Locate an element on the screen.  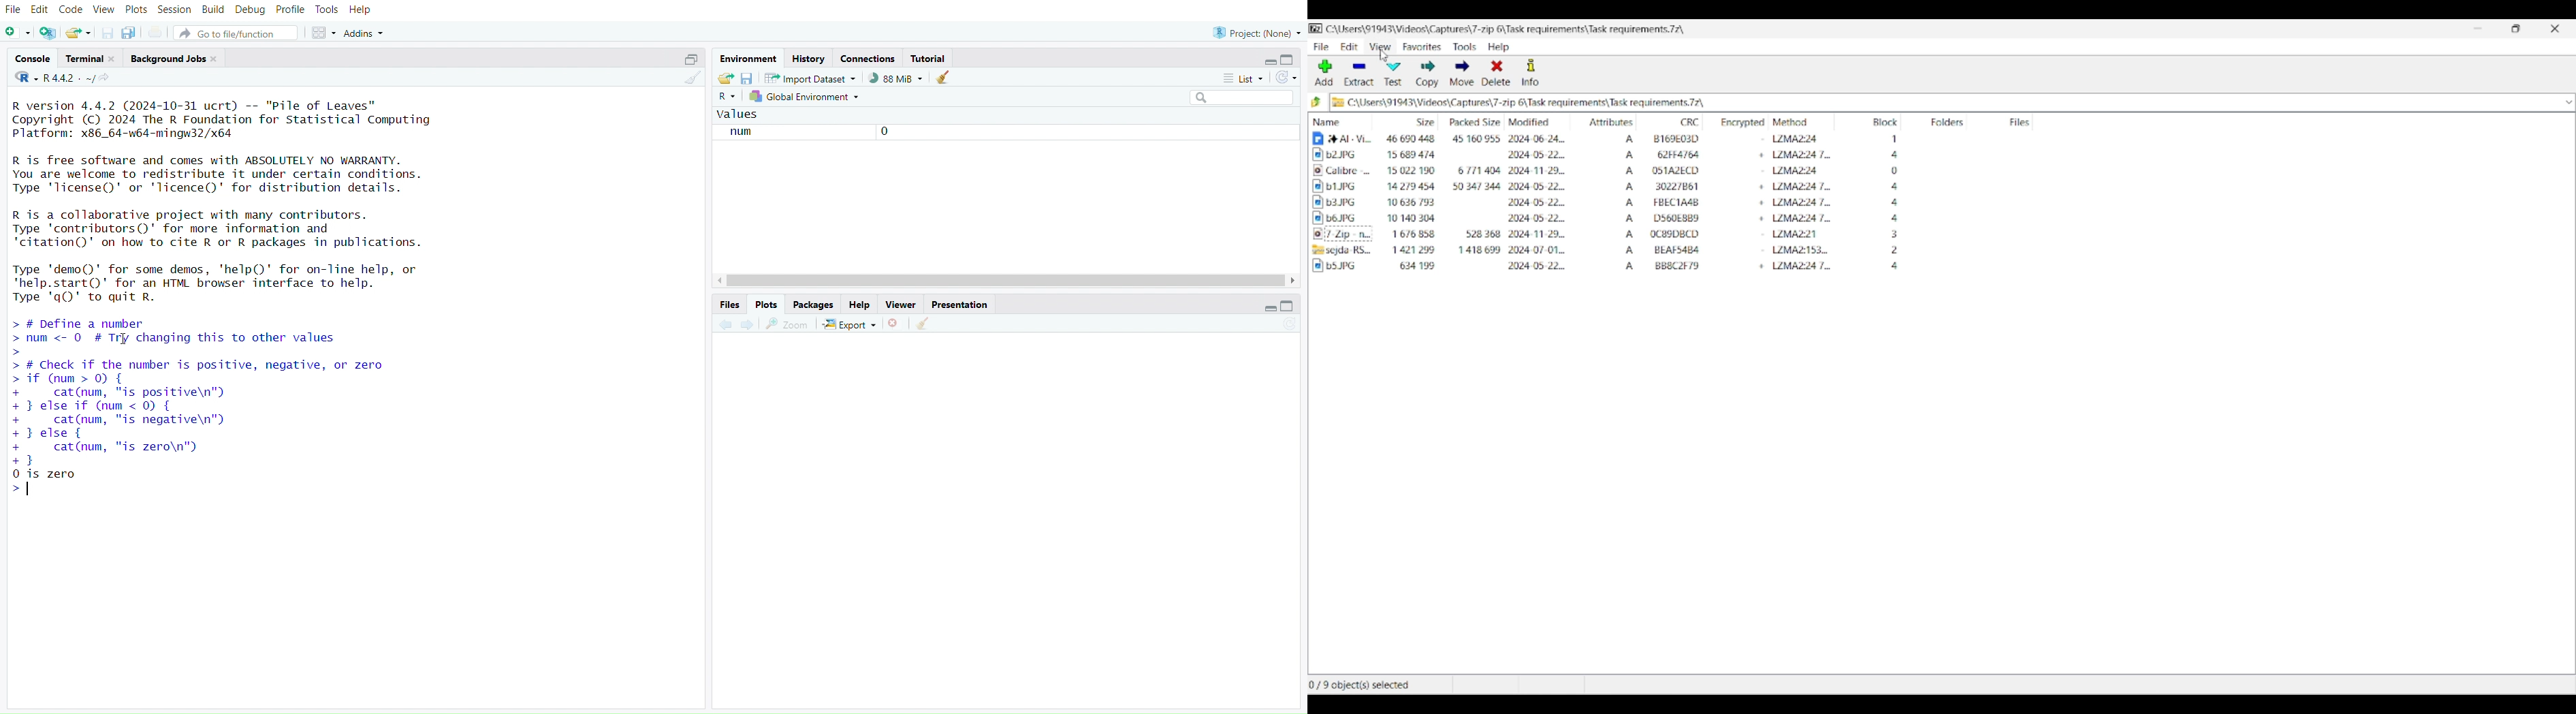
connections is located at coordinates (870, 60).